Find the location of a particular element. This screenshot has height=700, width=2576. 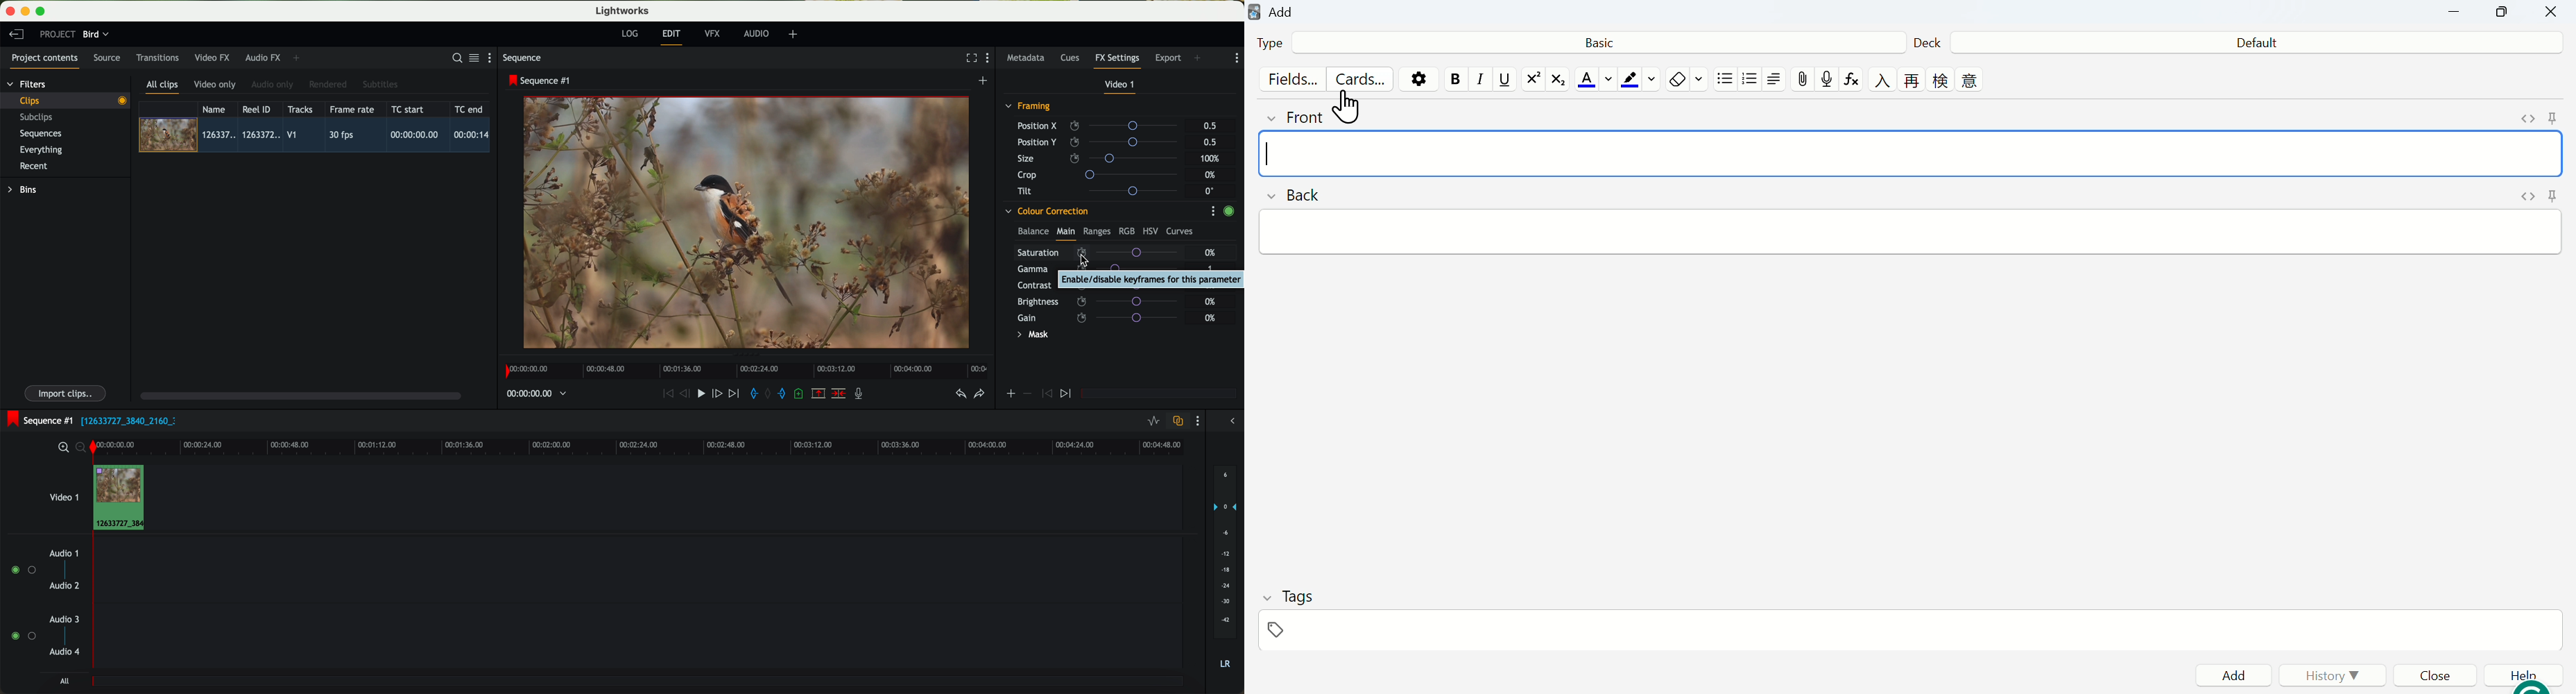

show settings menu is located at coordinates (494, 57).